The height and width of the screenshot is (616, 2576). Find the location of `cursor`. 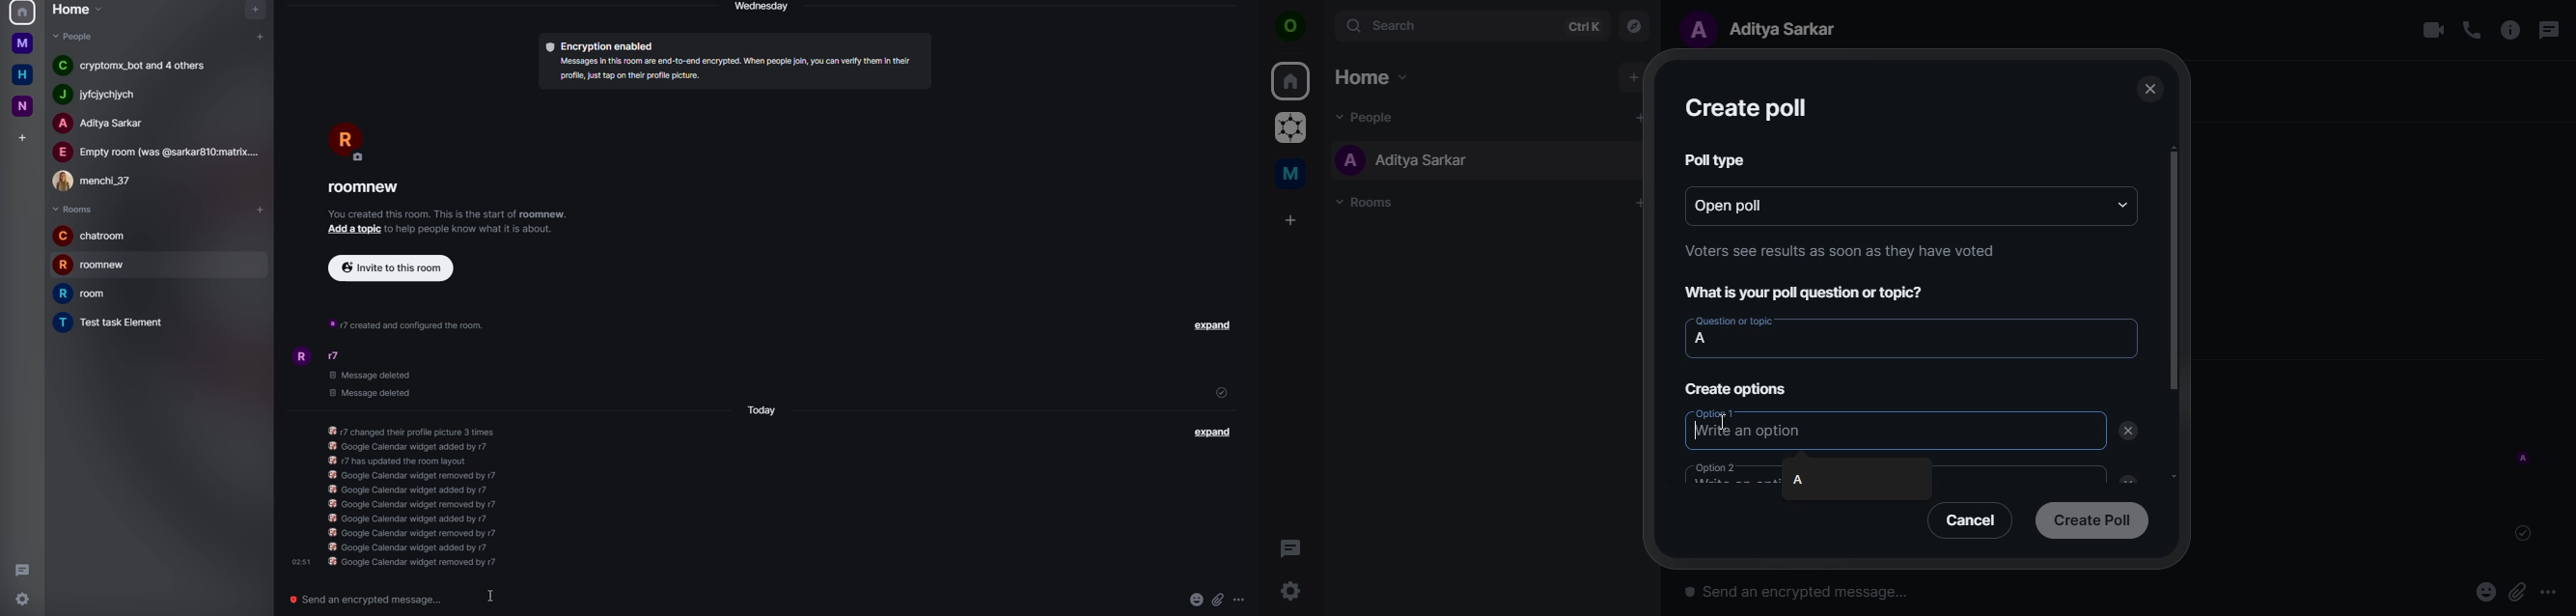

cursor is located at coordinates (1726, 421).